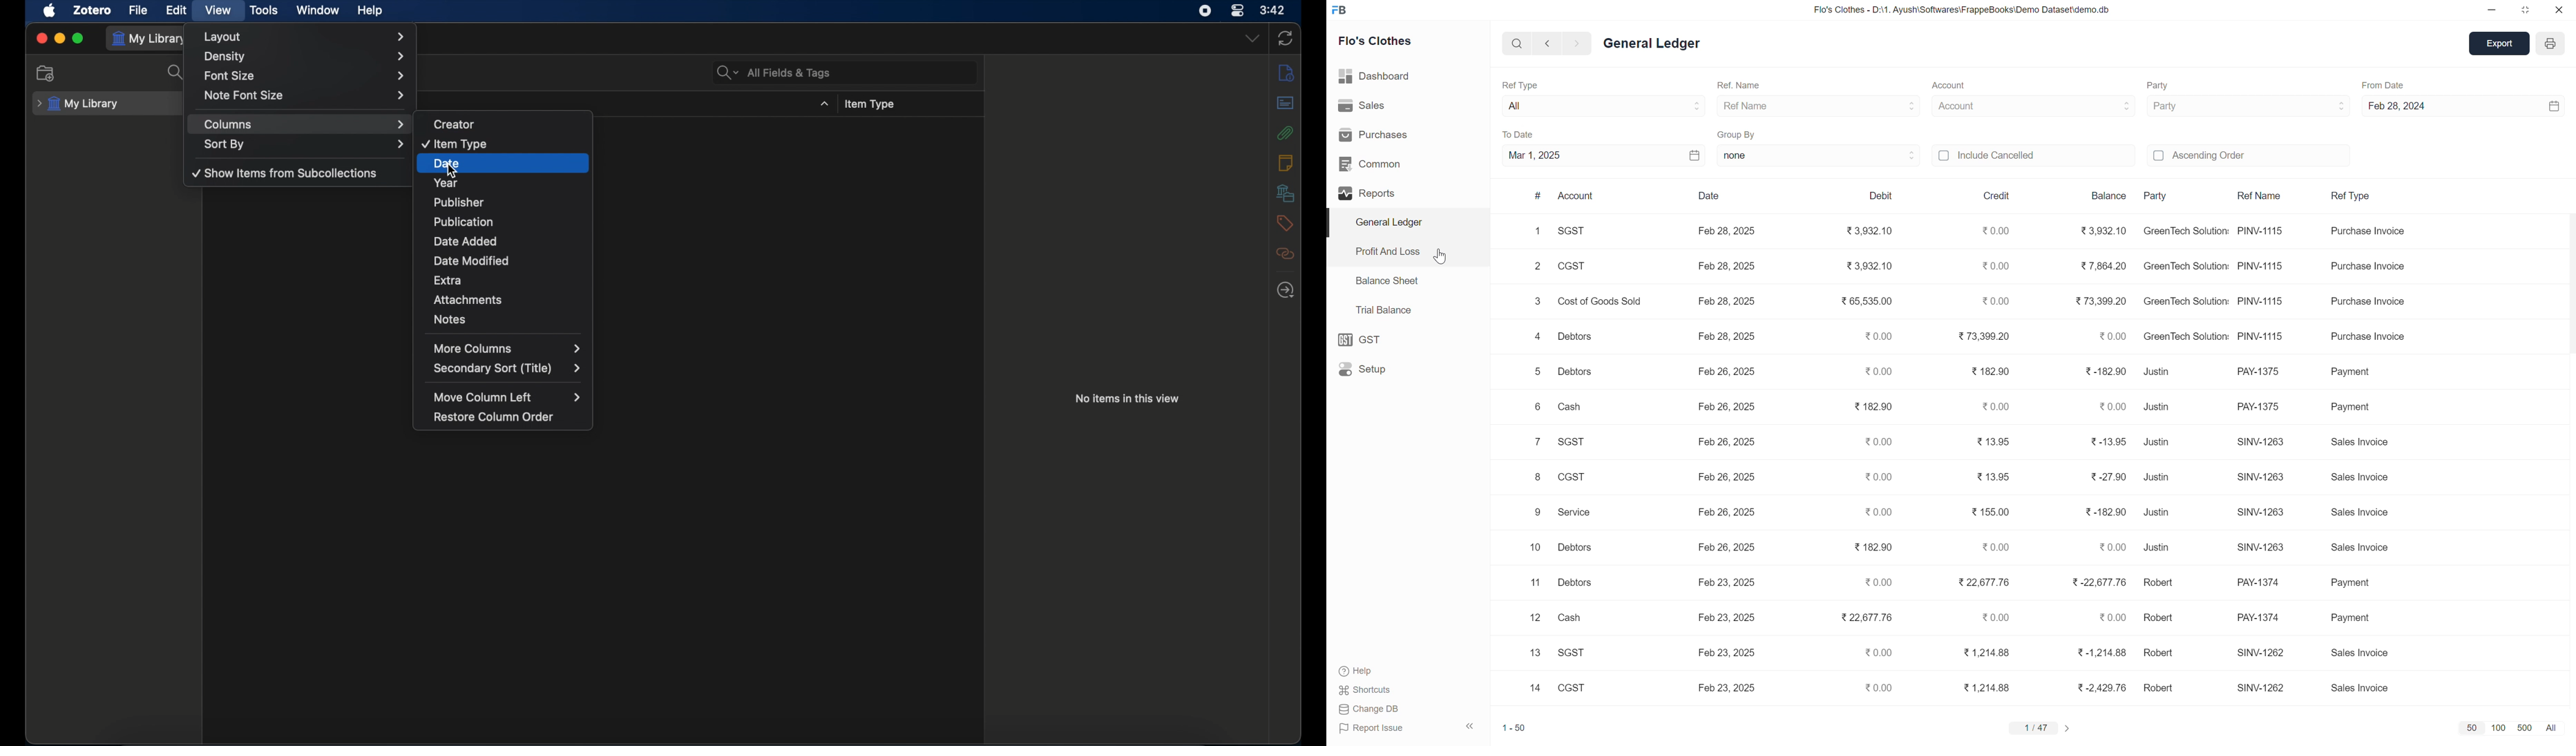  I want to click on Ascending Order, so click(2217, 157).